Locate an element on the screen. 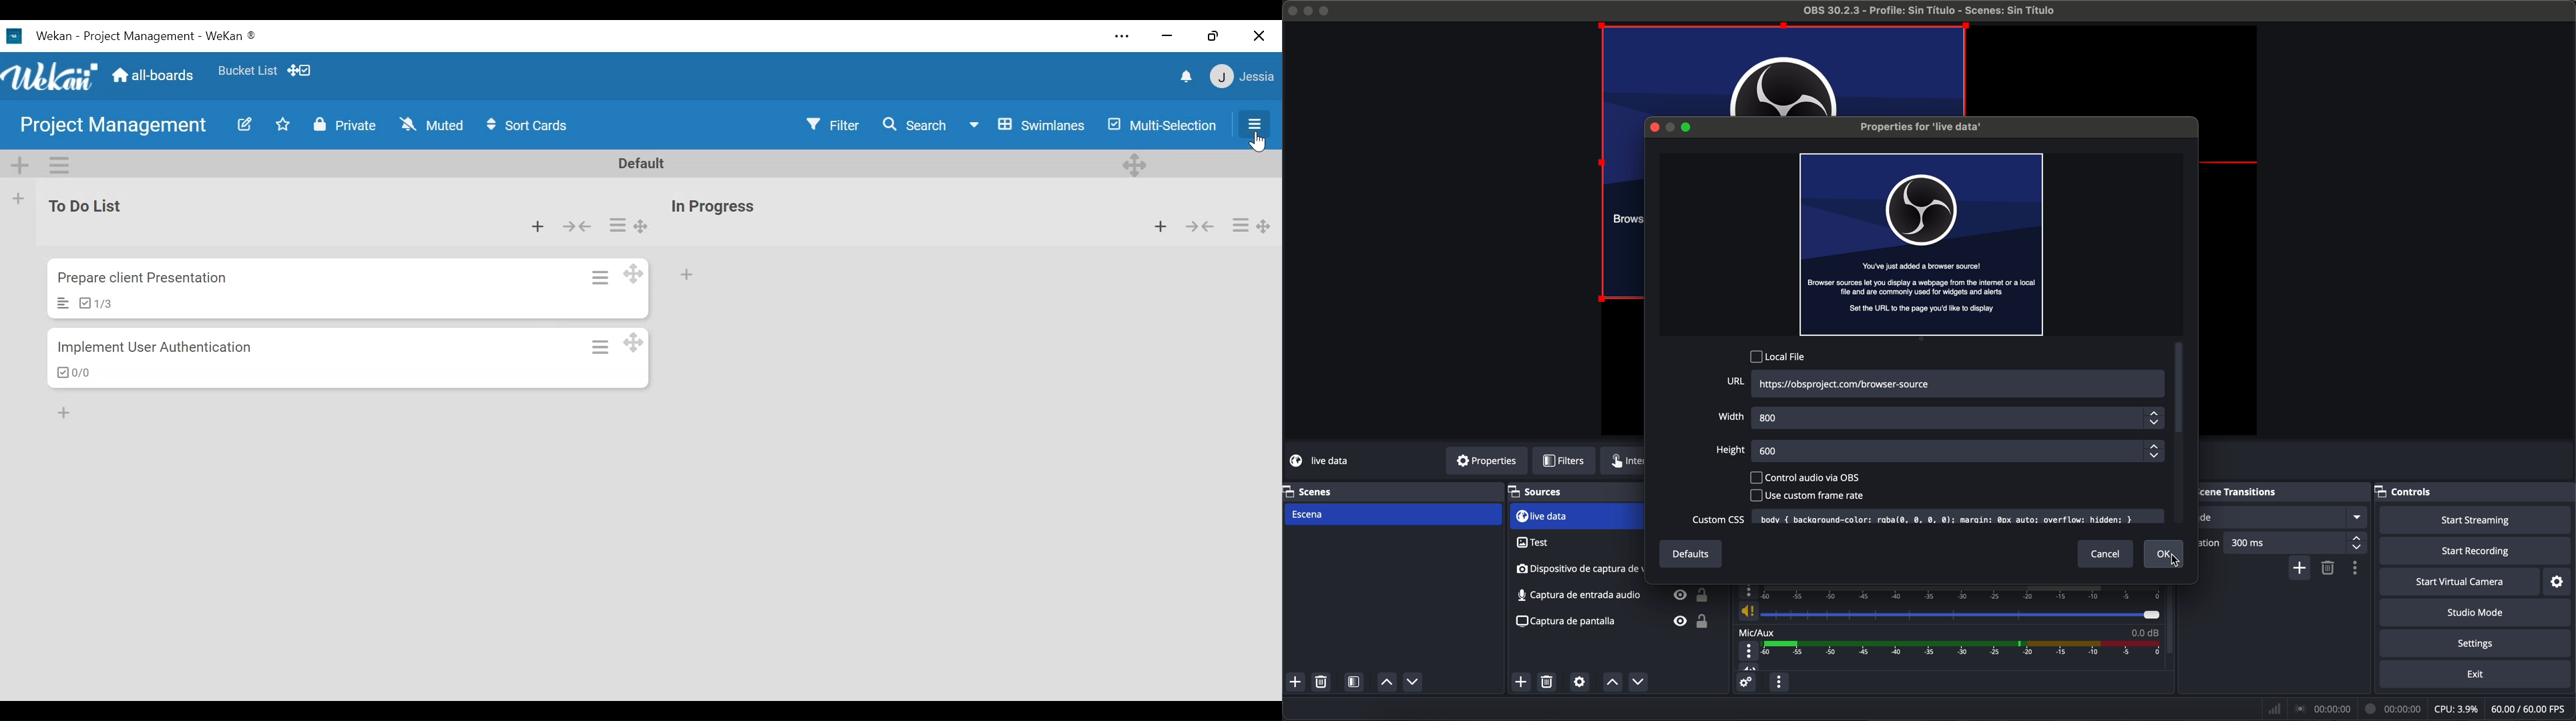  local file is located at coordinates (1779, 356).